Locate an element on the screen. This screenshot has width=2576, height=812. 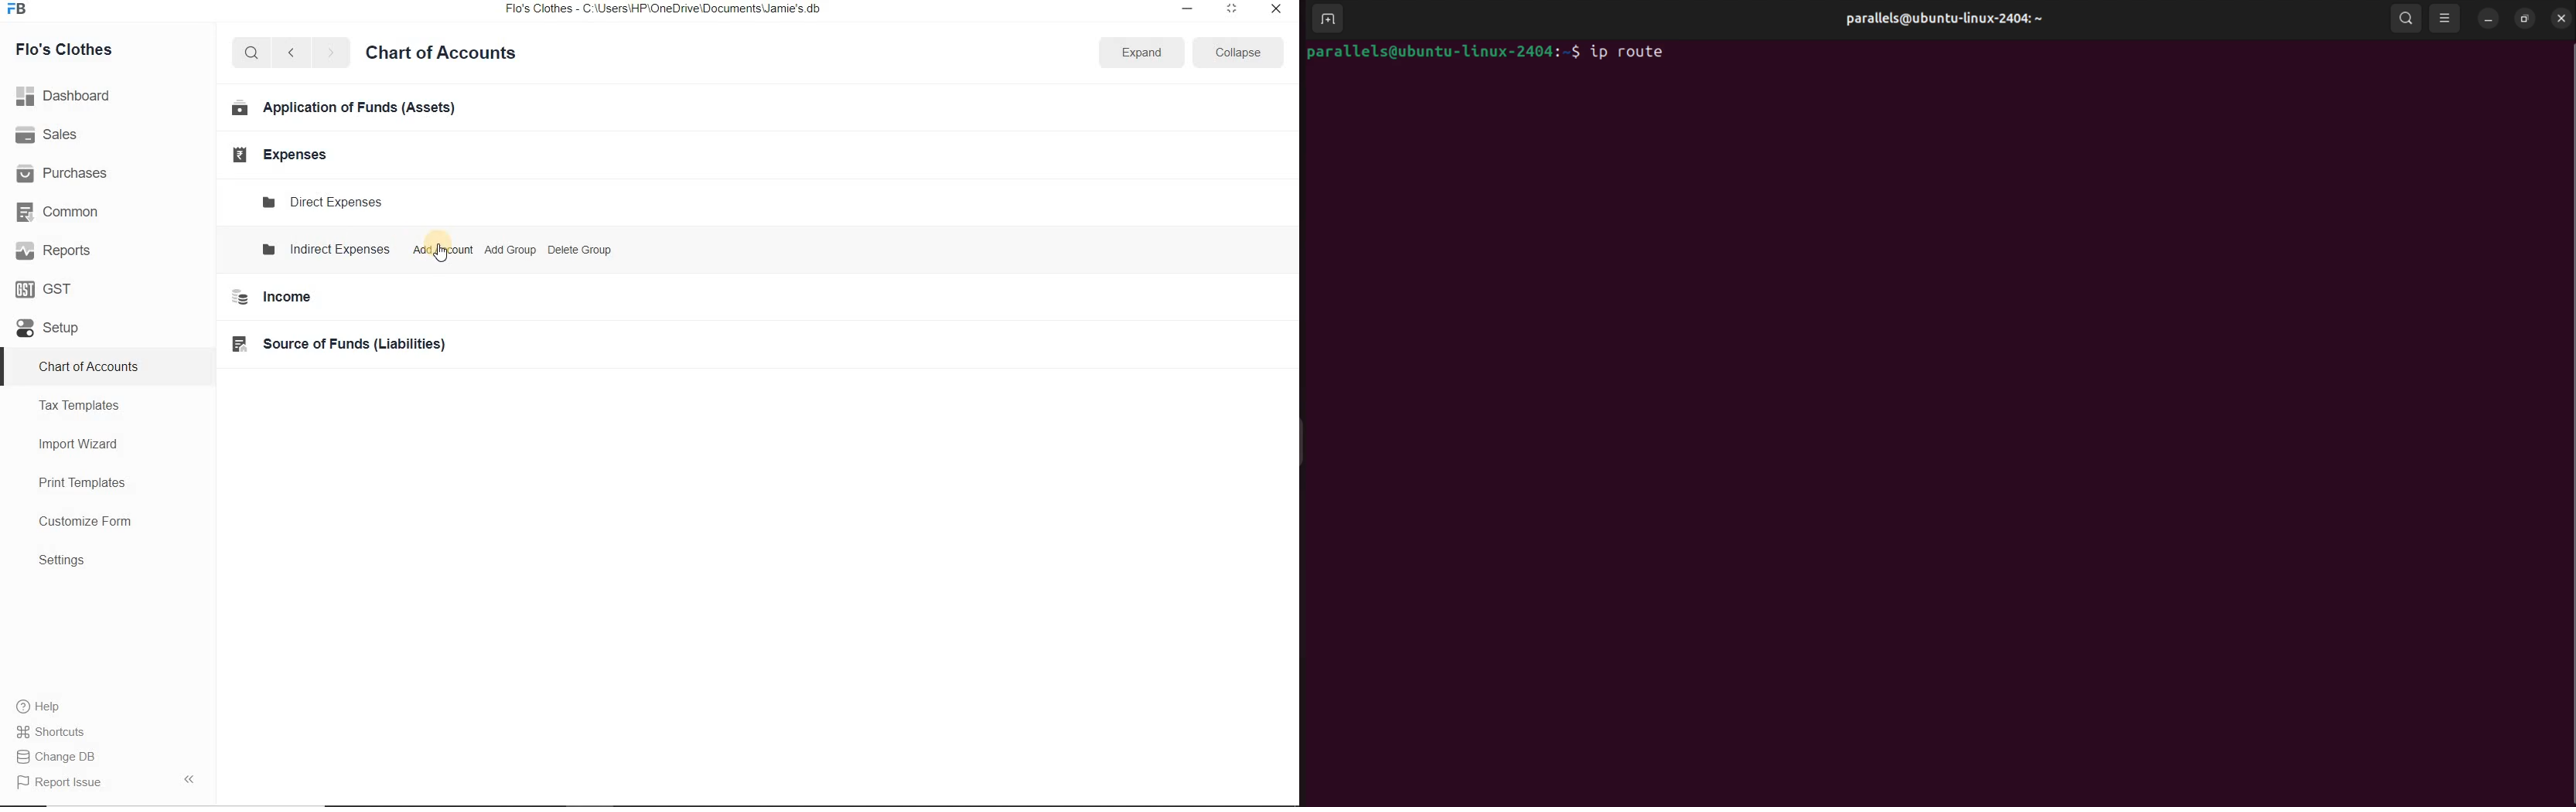
Add Group is located at coordinates (509, 250).